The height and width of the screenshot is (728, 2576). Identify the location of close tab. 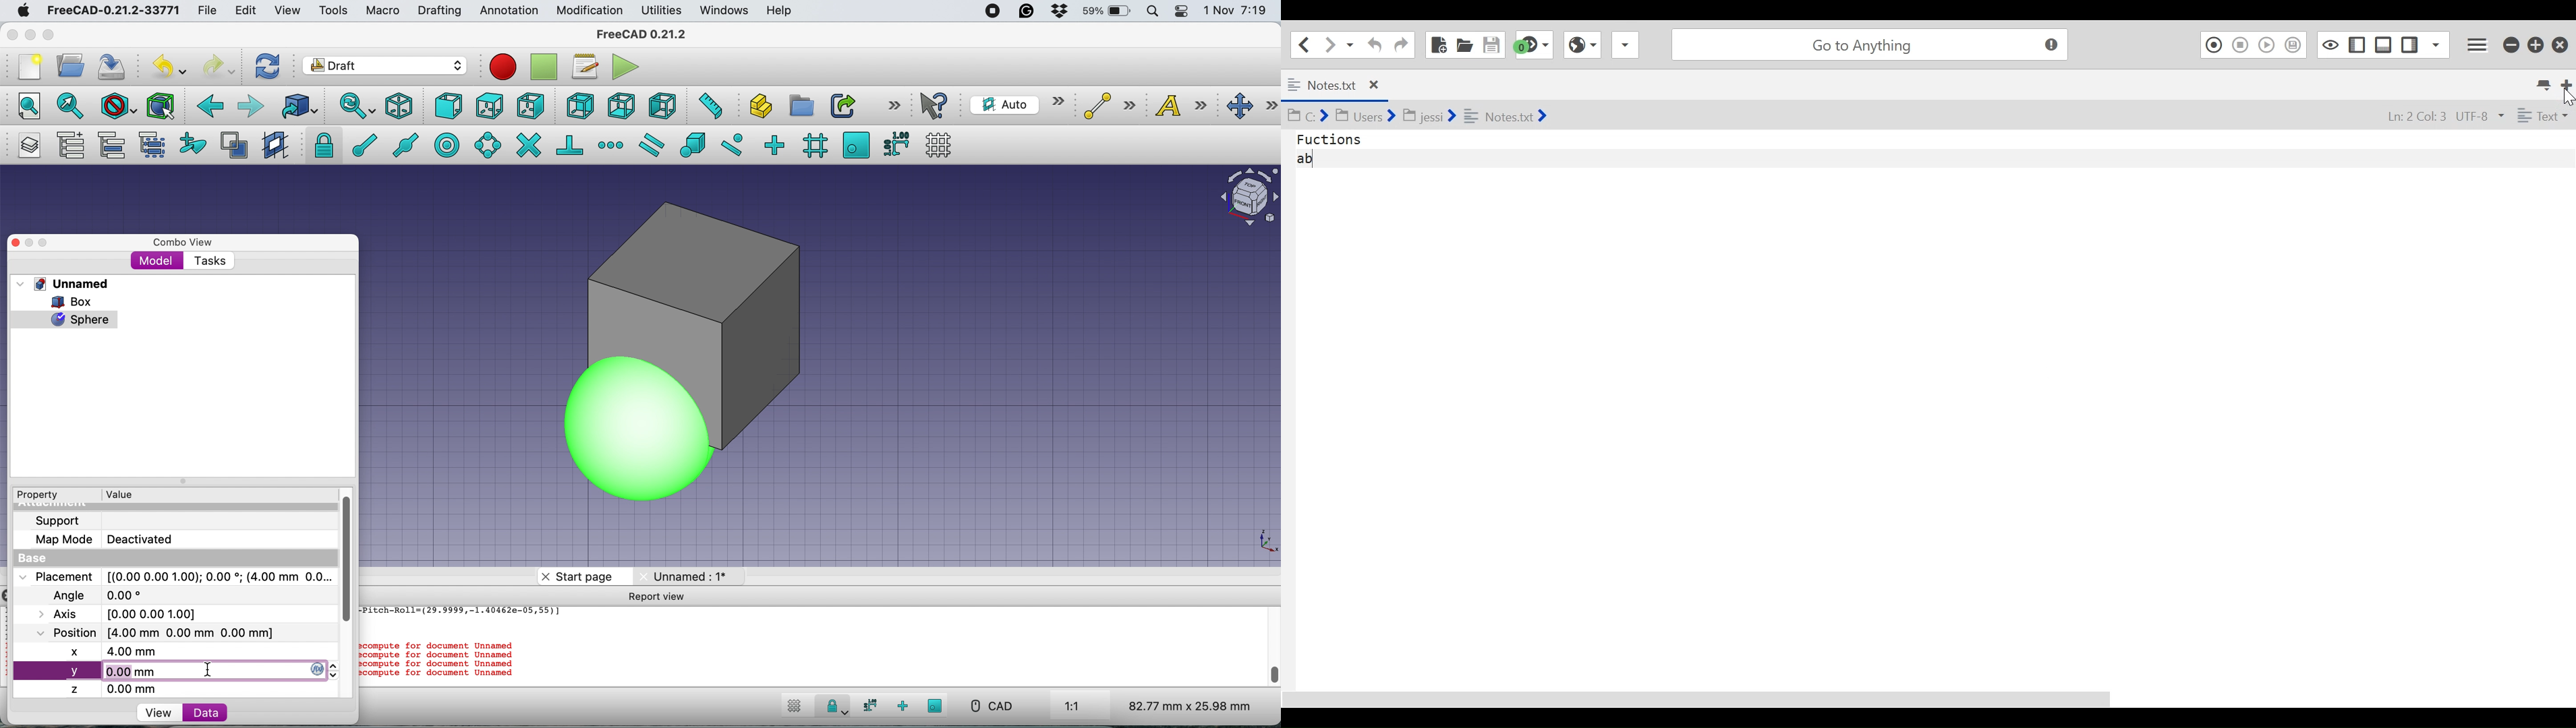
(545, 576).